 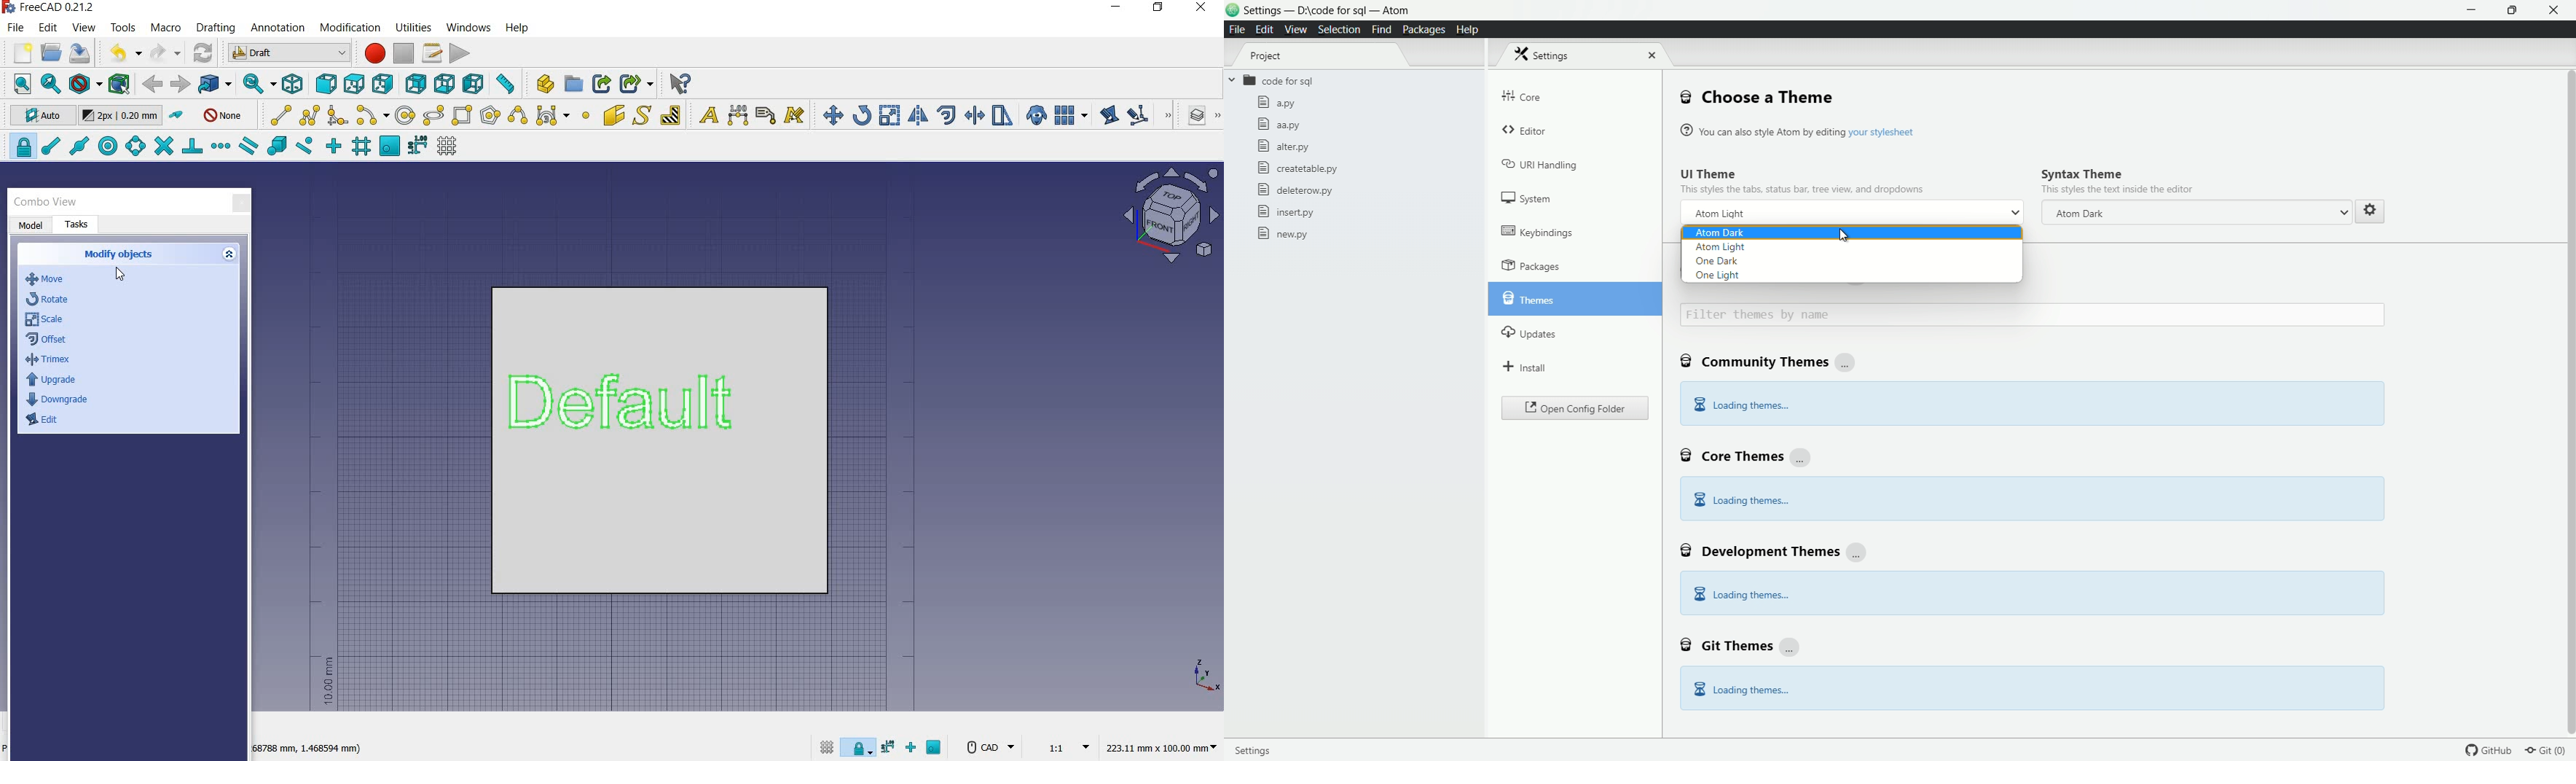 I want to click on snap ortho, so click(x=334, y=147).